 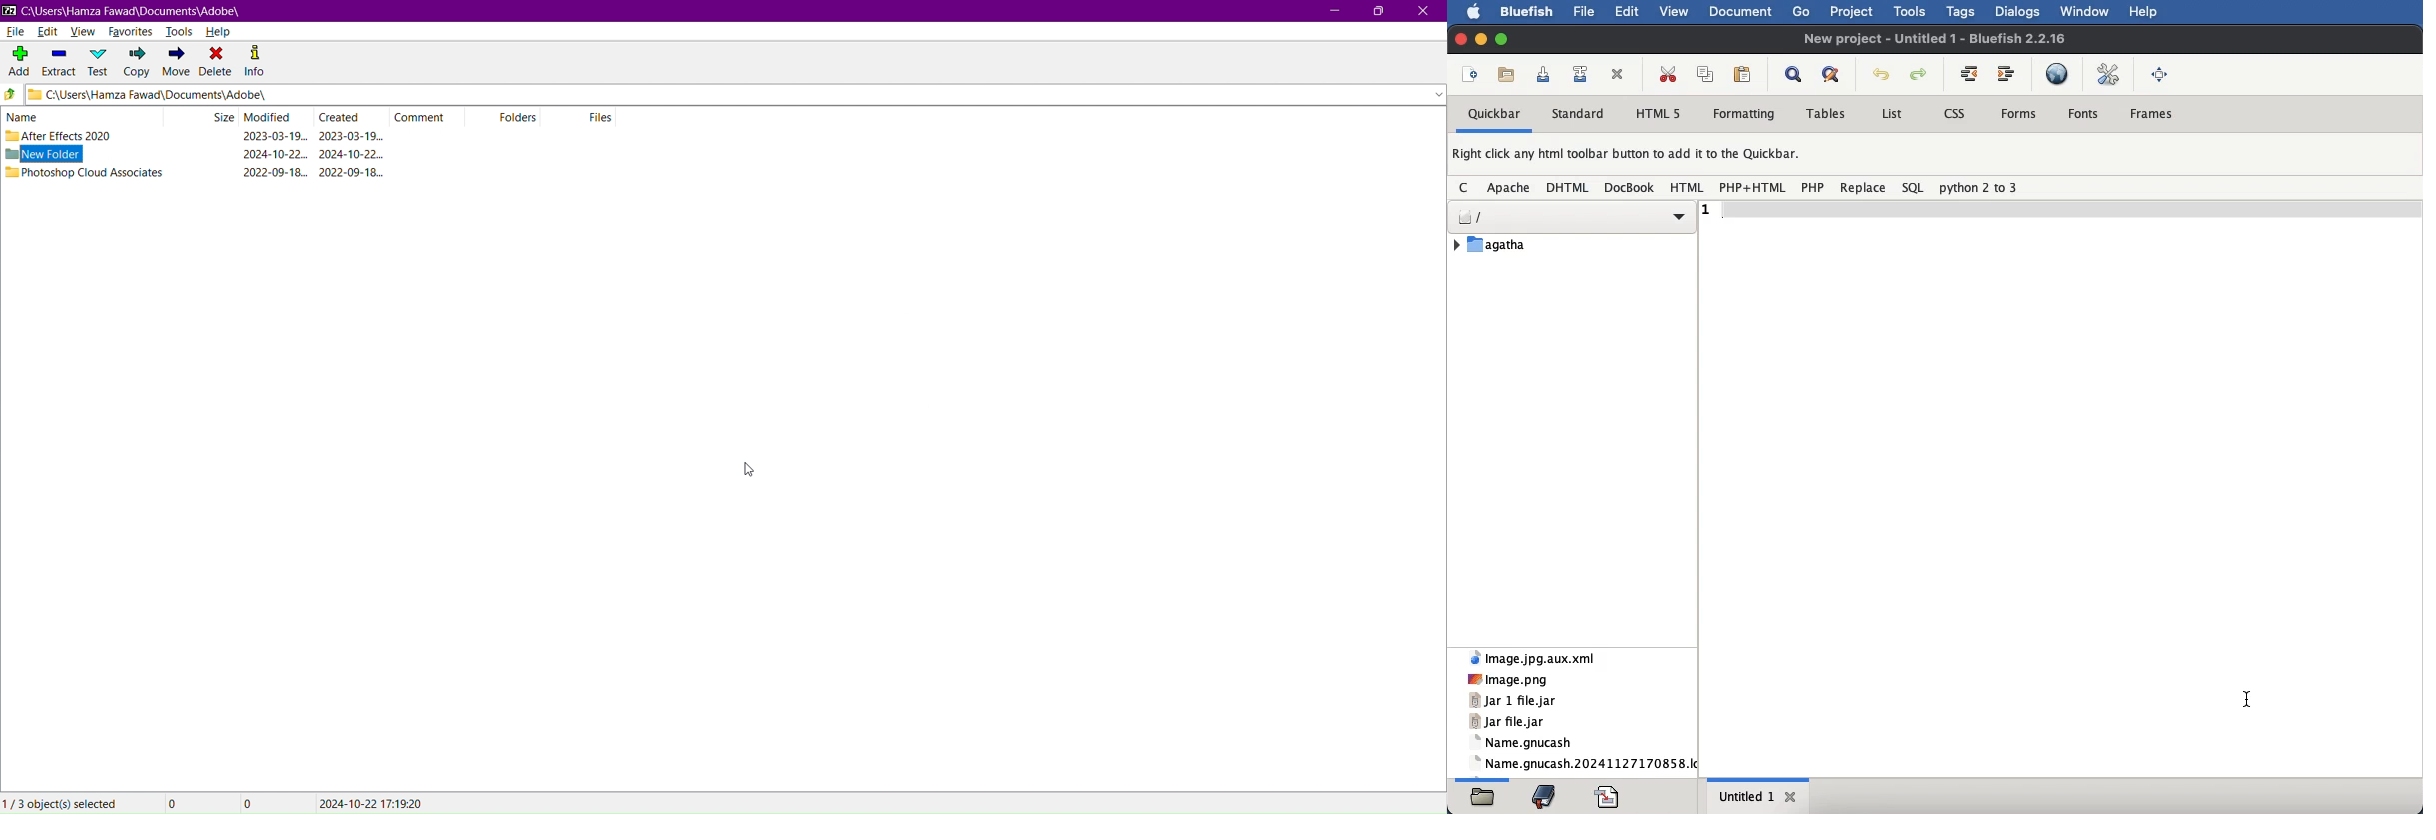 I want to click on save current file, so click(x=1543, y=74).